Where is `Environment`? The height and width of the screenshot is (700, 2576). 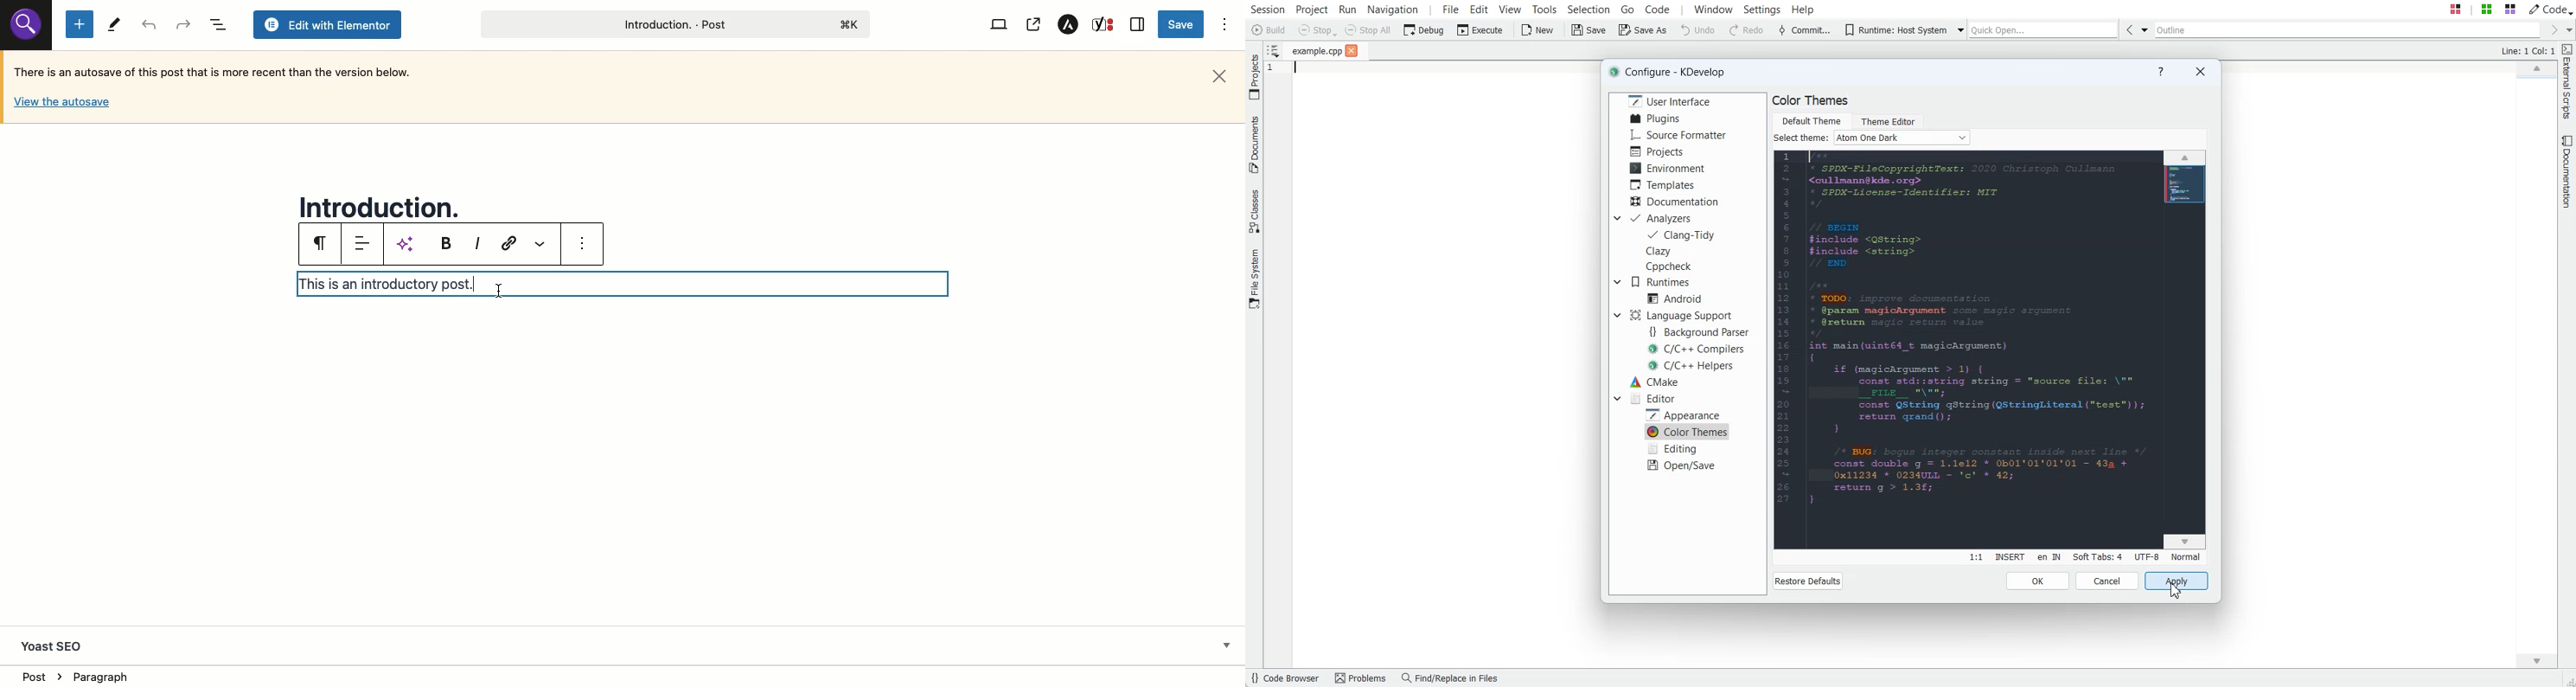
Environment is located at coordinates (1670, 167).